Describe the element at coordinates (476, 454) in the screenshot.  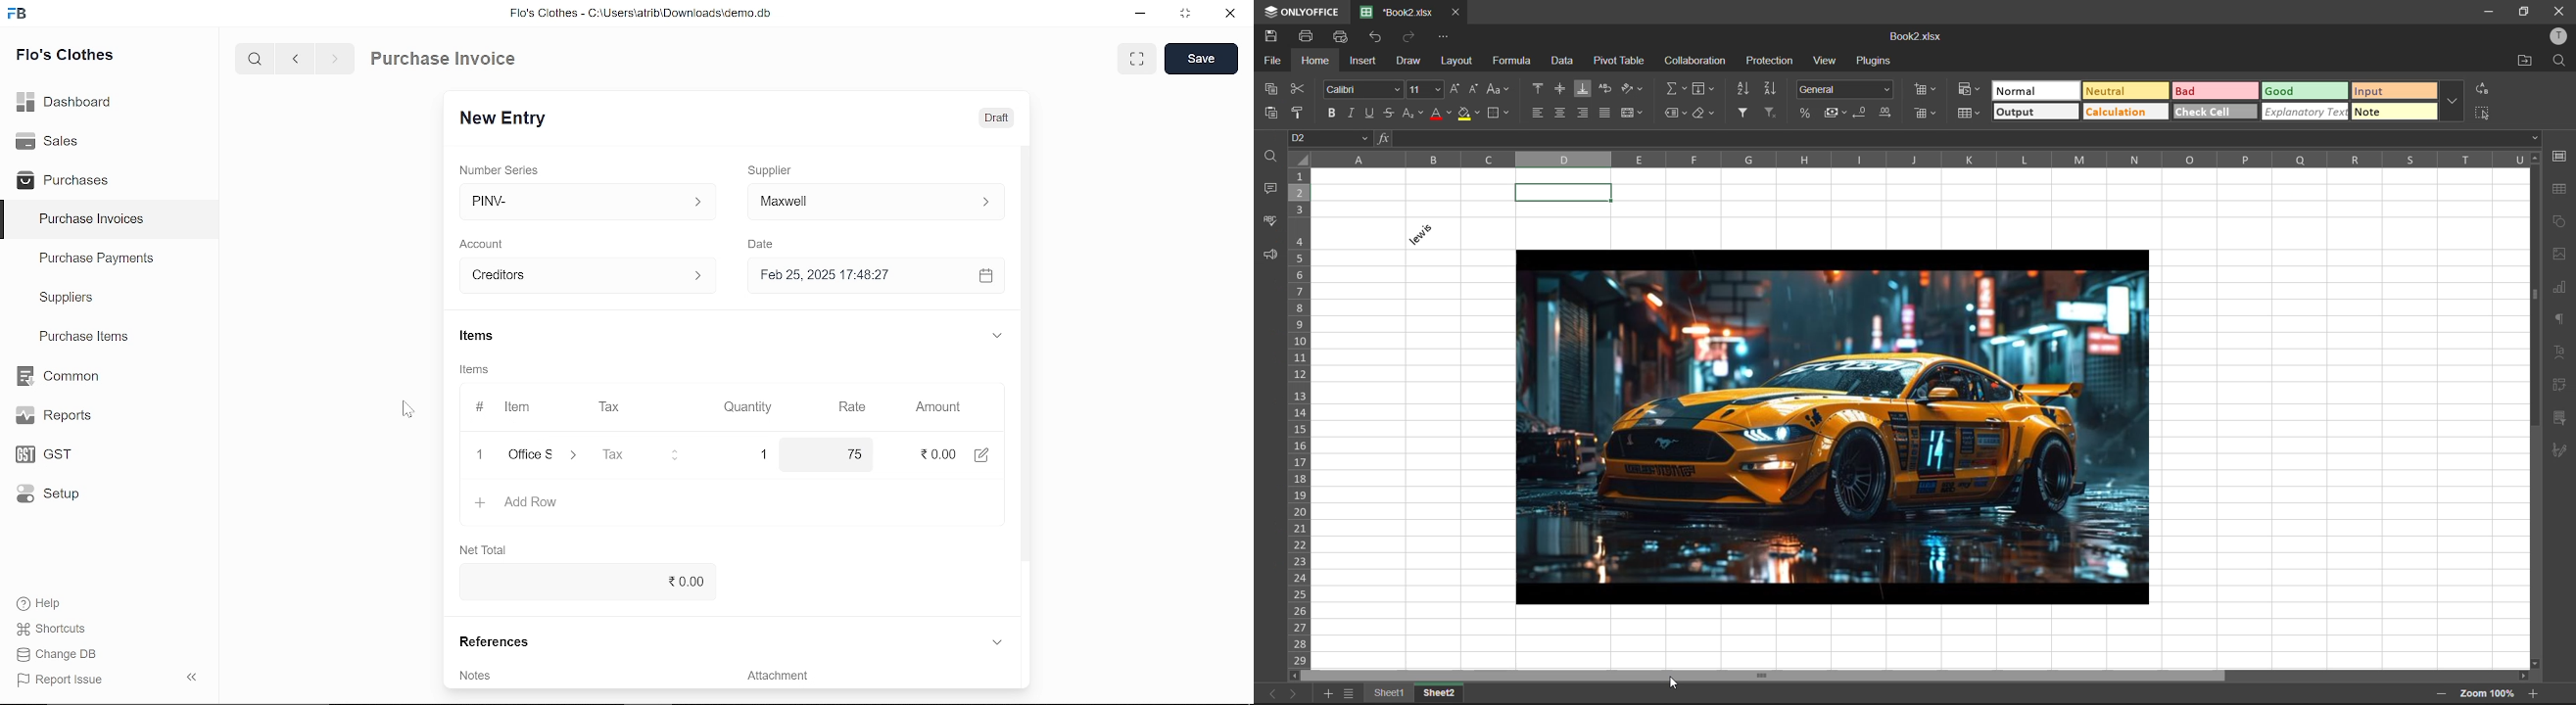
I see `close` at that location.